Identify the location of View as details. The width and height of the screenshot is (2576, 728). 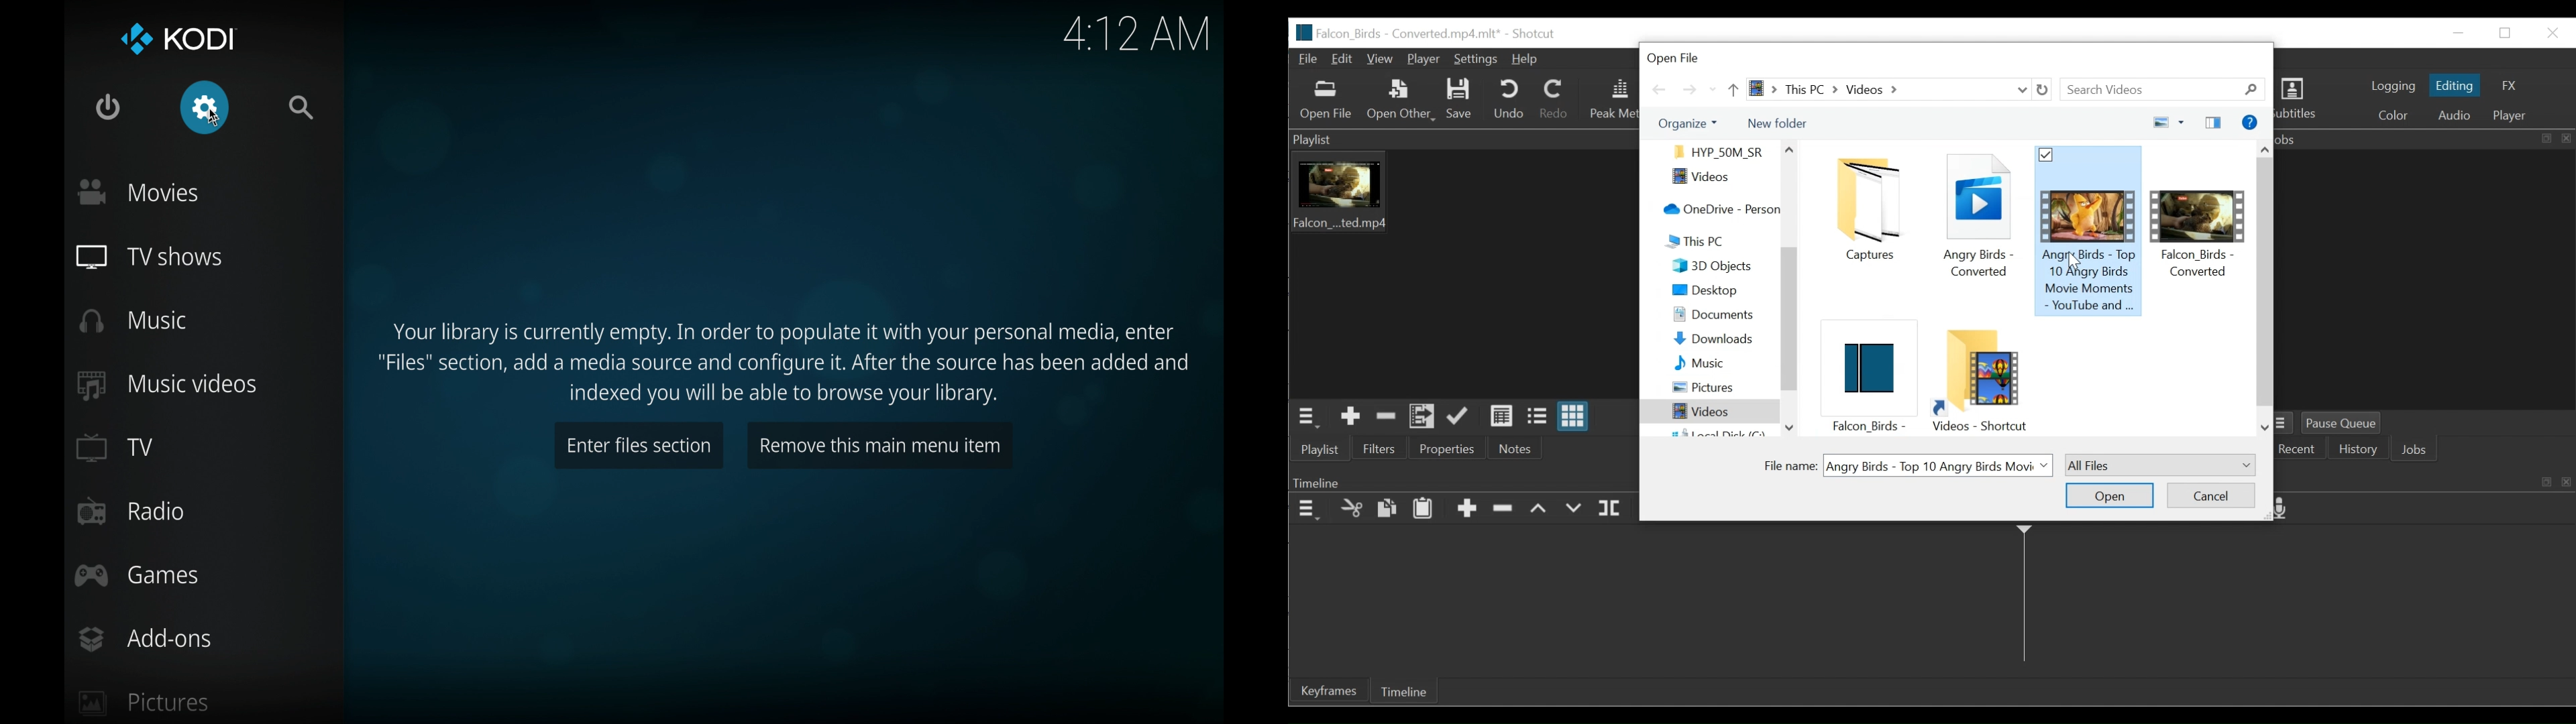
(1503, 418).